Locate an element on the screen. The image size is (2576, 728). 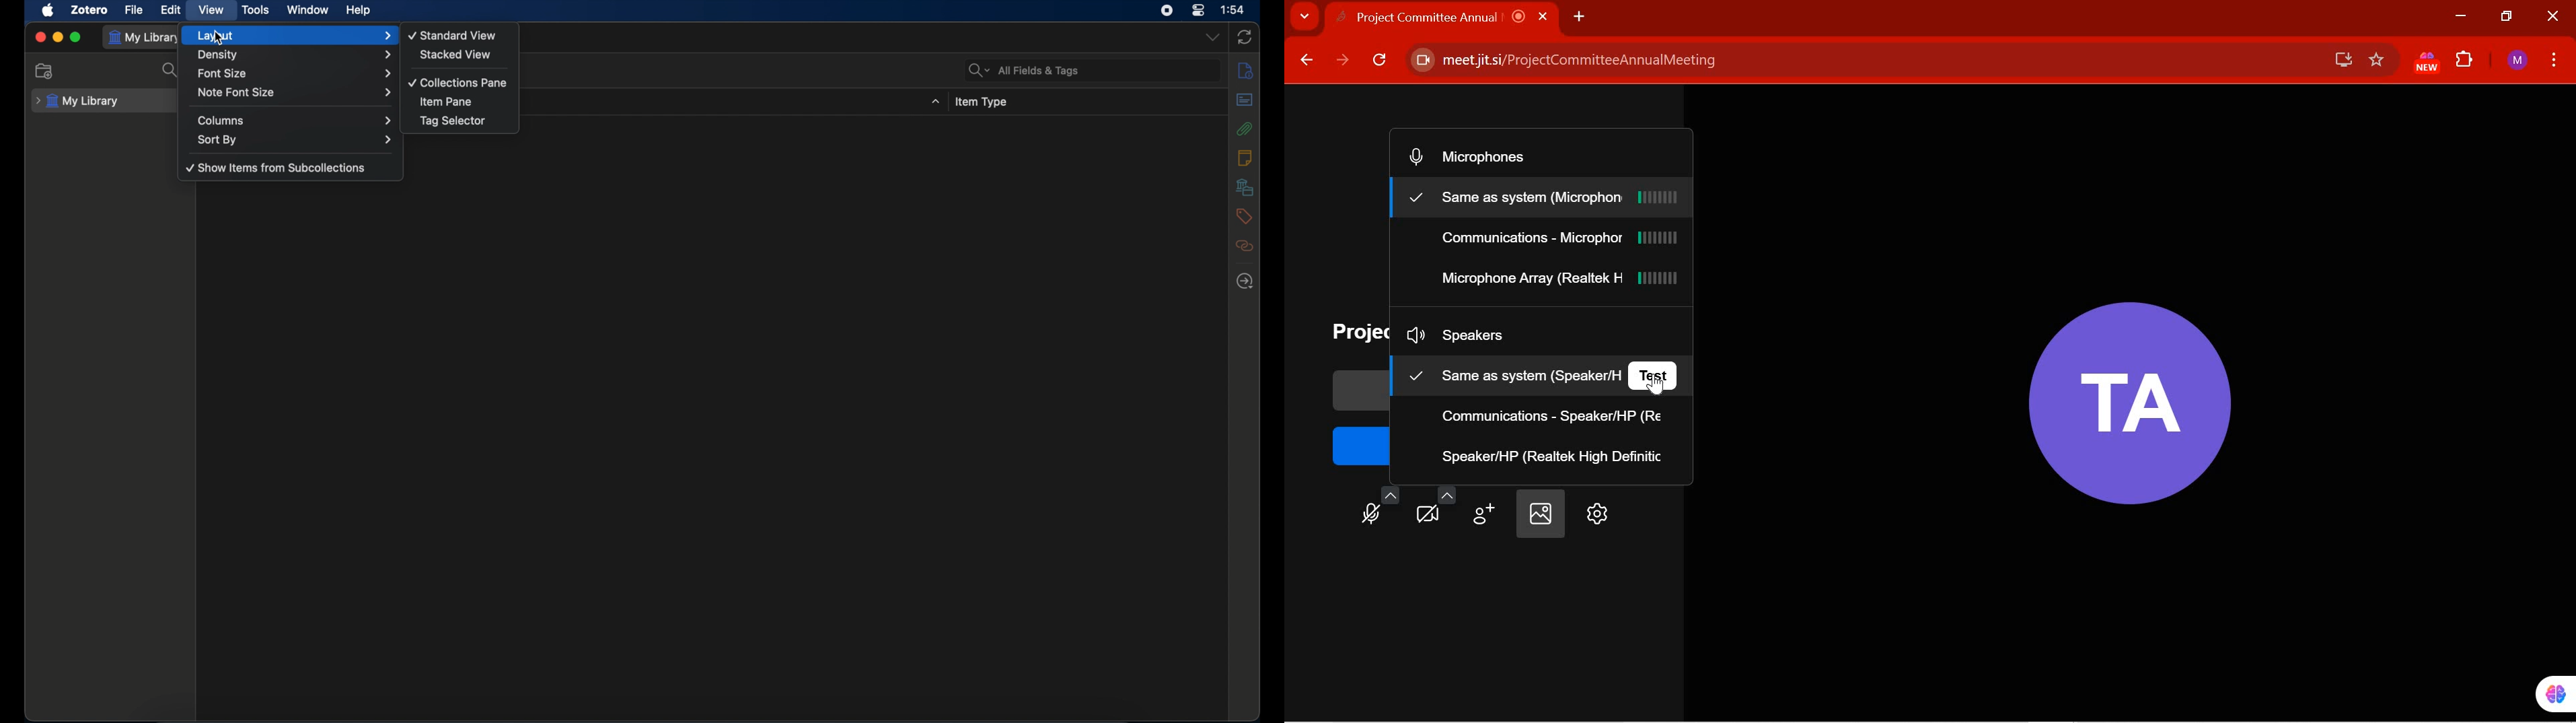
minimize is located at coordinates (58, 37).